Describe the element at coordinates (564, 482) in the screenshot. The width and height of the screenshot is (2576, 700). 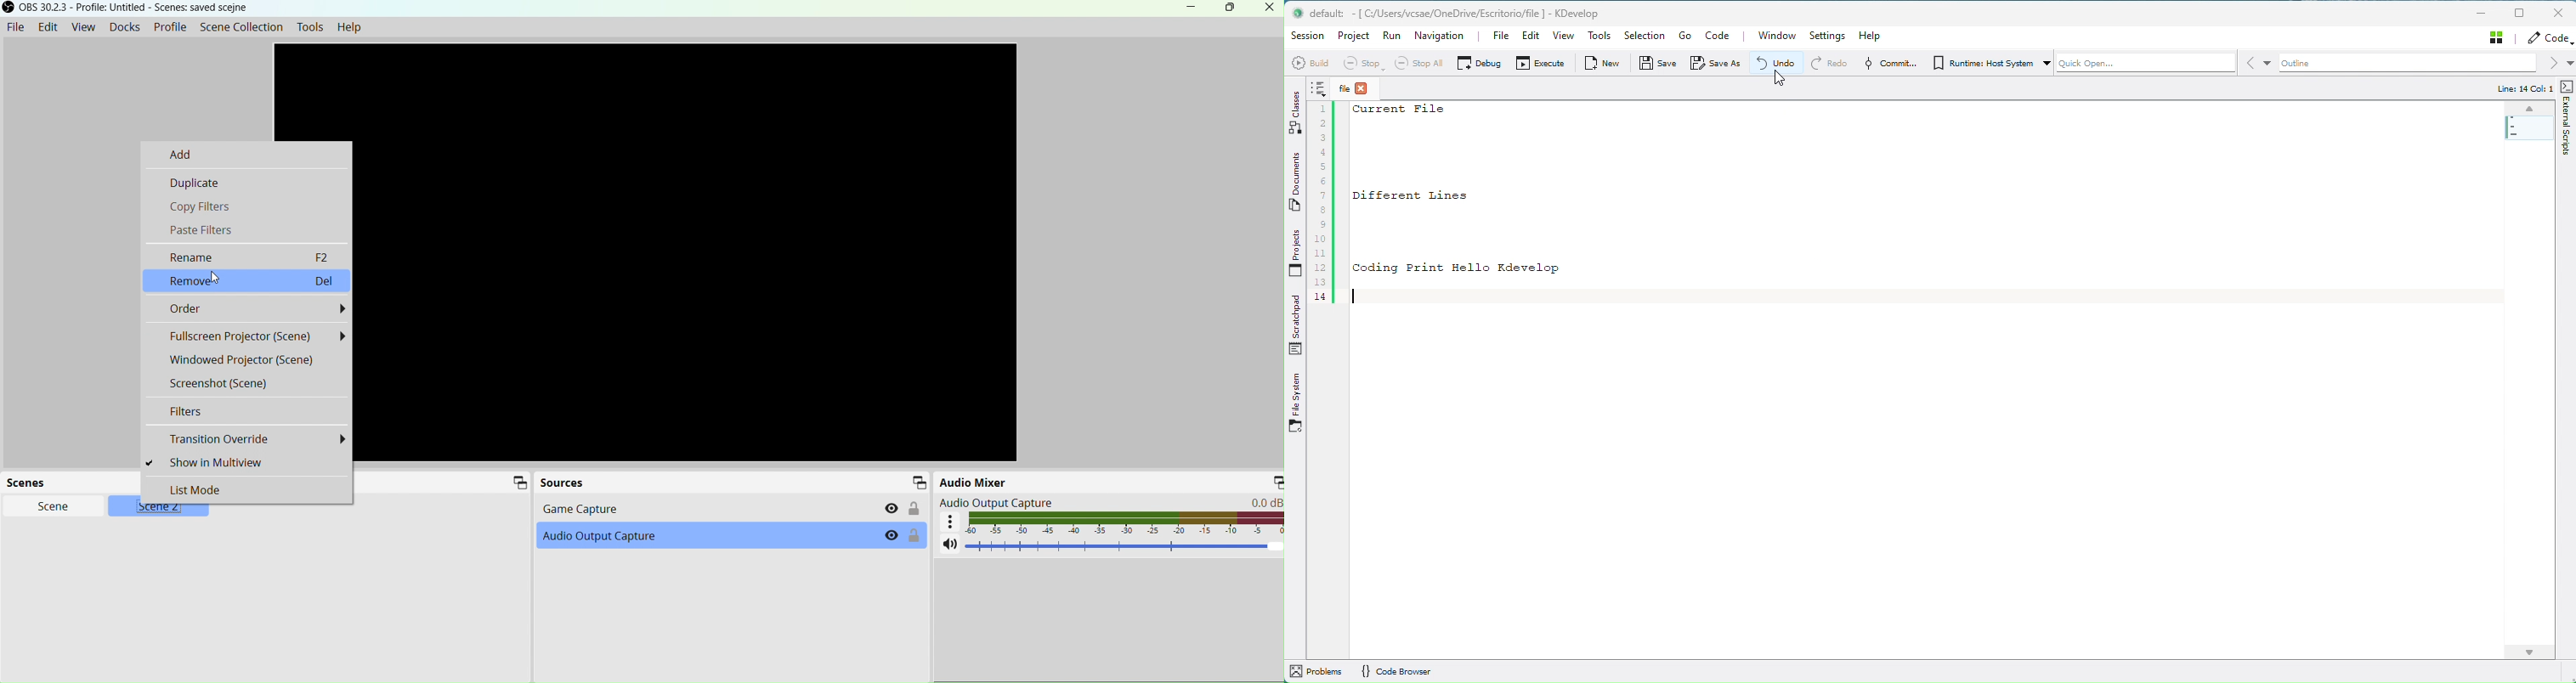
I see `Sources` at that location.